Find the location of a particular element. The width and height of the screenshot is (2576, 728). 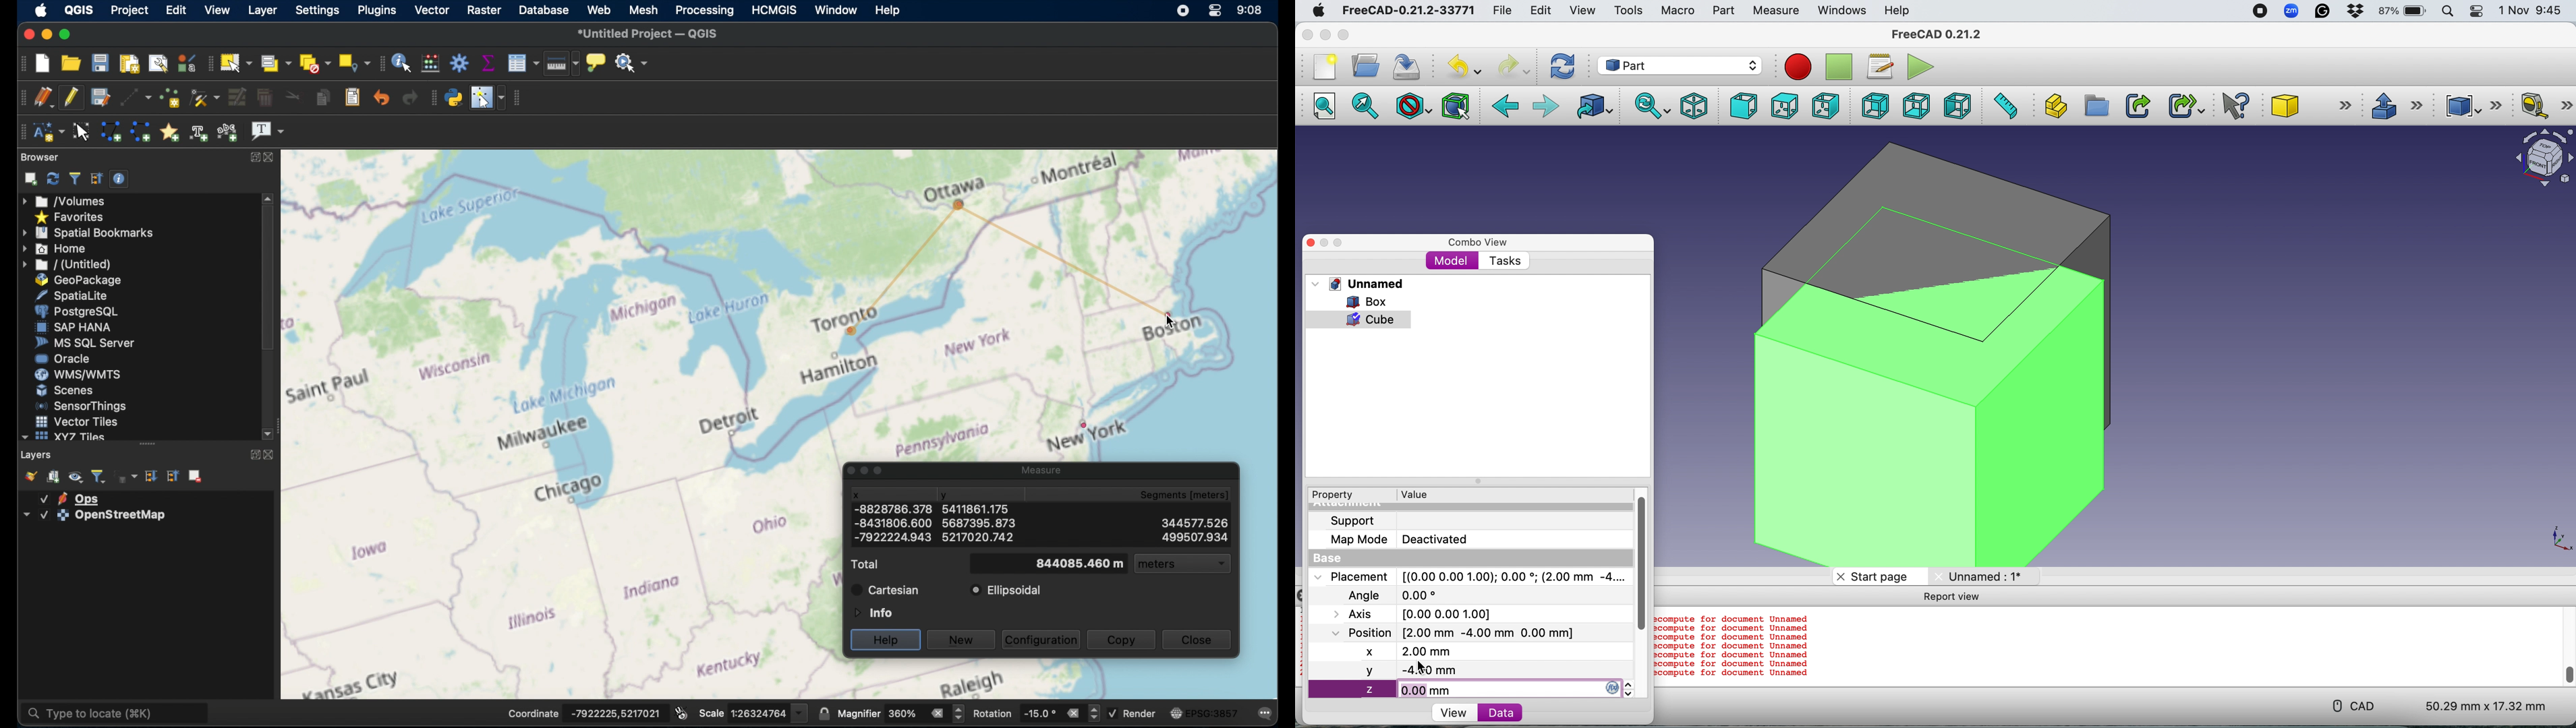

Data is located at coordinates (1524, 713).